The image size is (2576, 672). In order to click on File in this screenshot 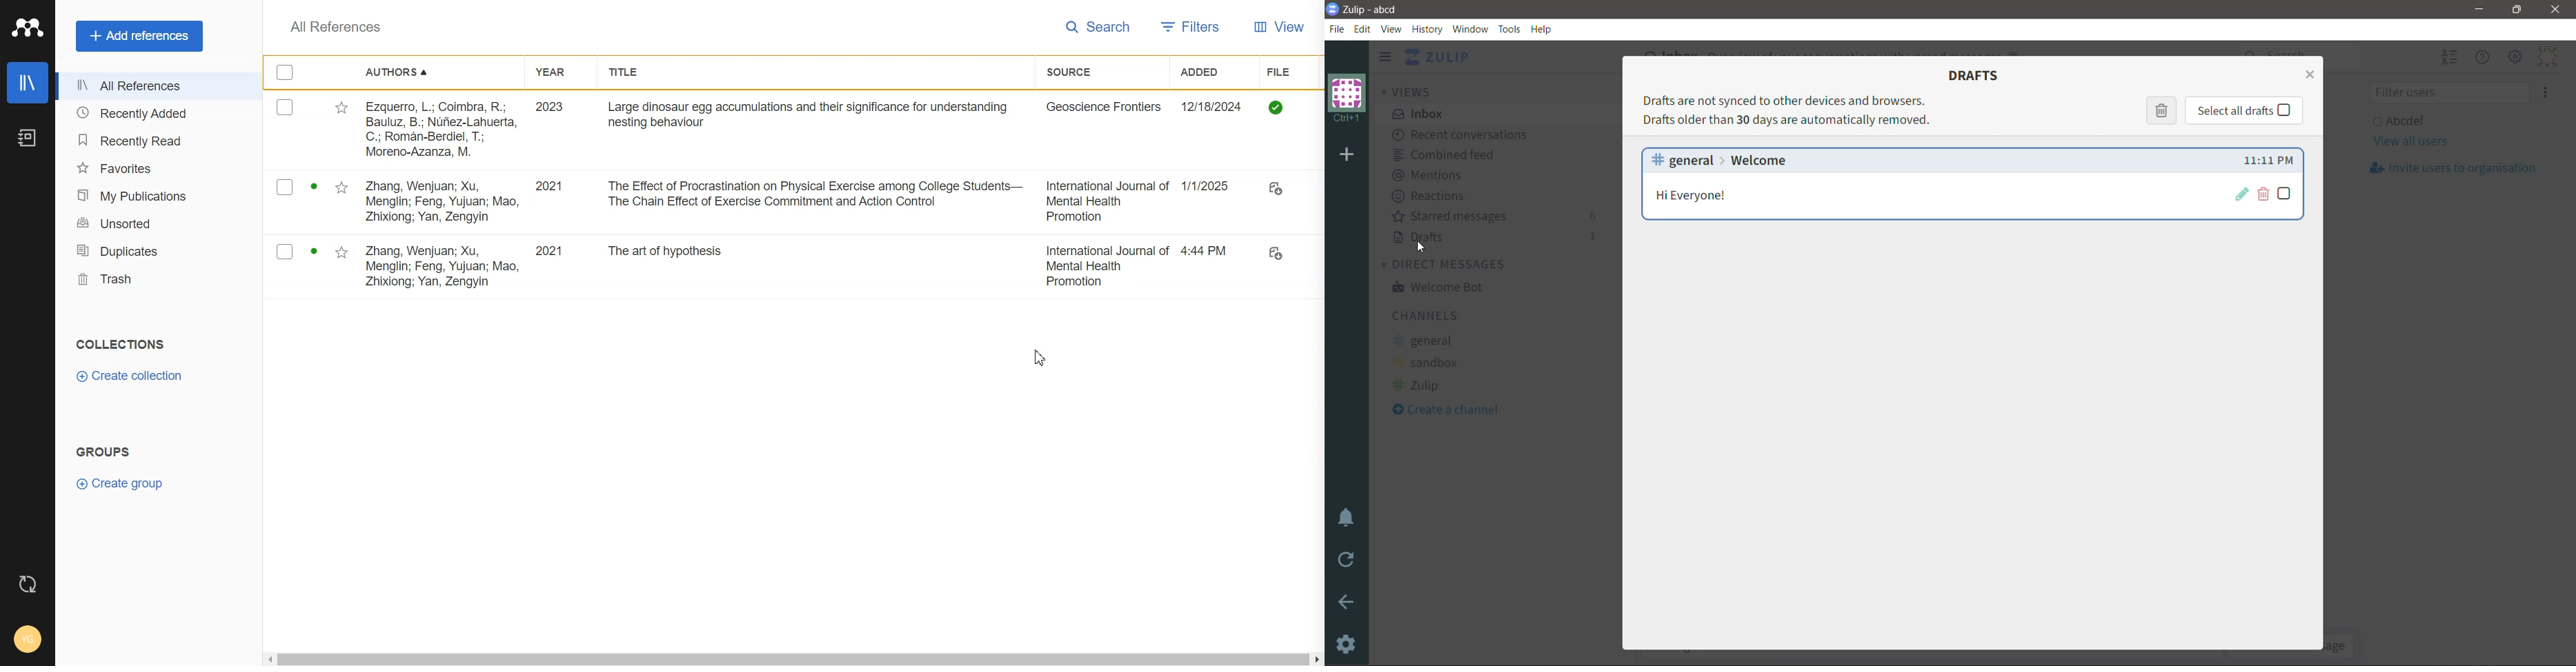, I will do `click(1337, 29)`.